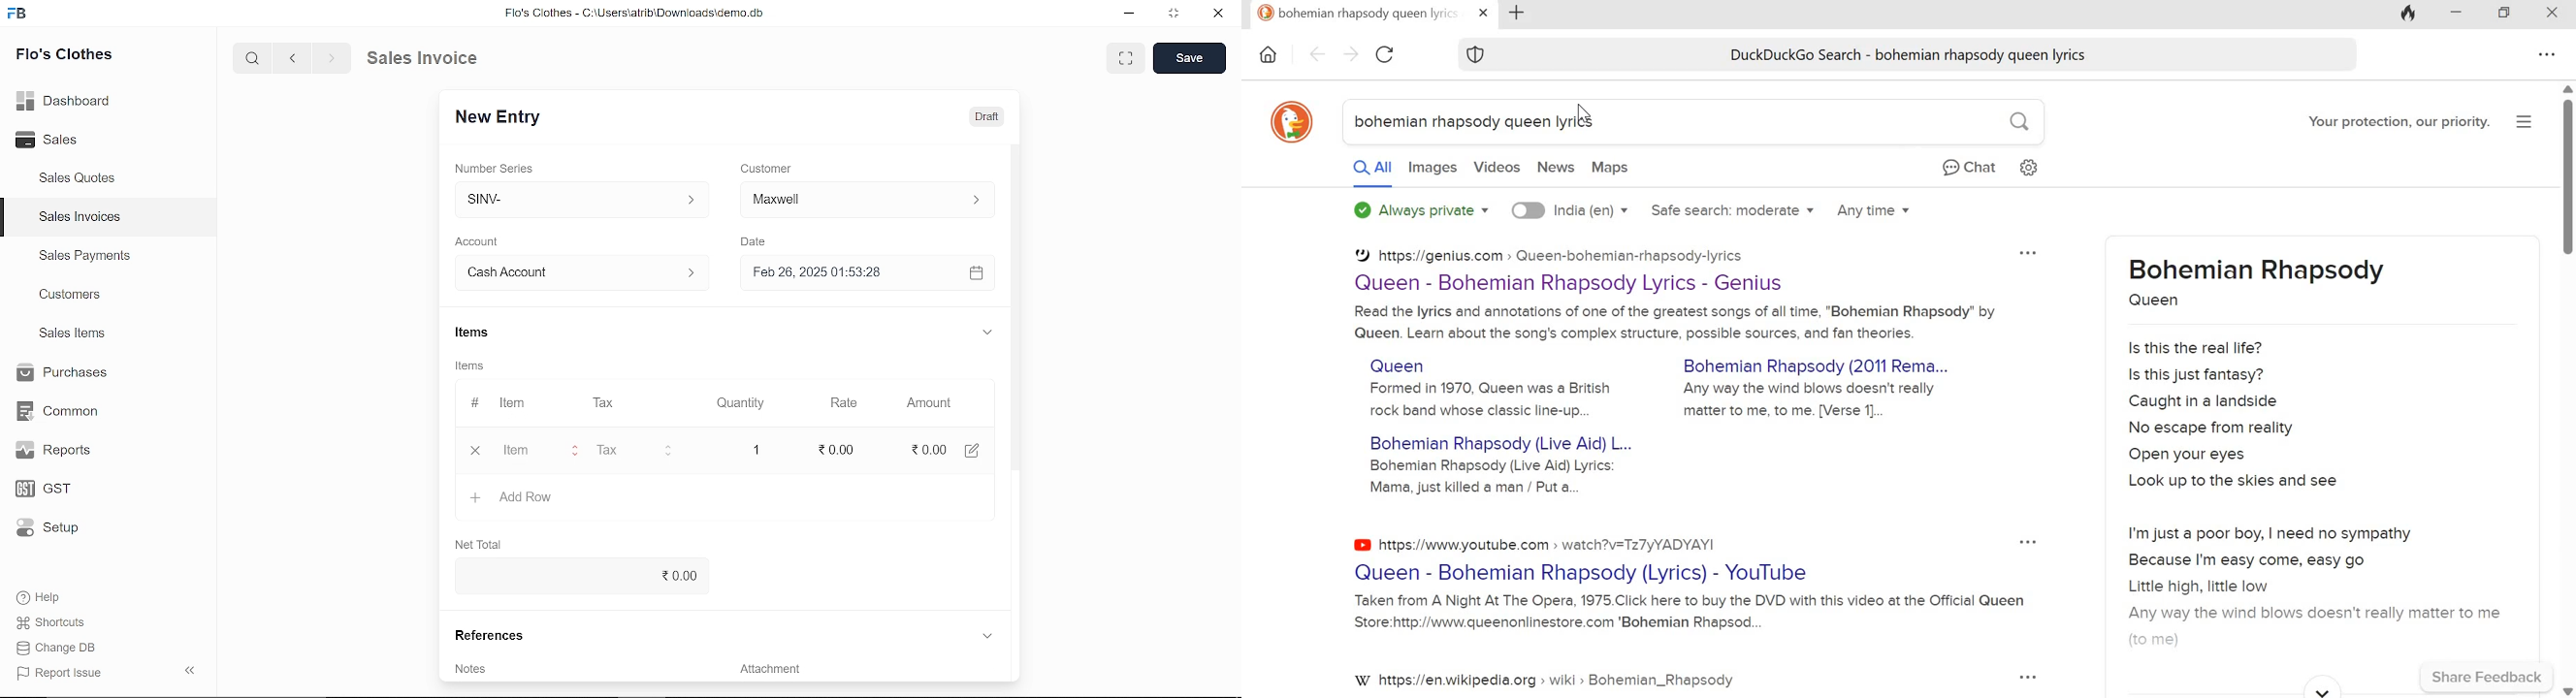 Image resolution: width=2576 pixels, height=700 pixels. What do you see at coordinates (736, 404) in the screenshot?
I see `Quantity` at bounding box center [736, 404].